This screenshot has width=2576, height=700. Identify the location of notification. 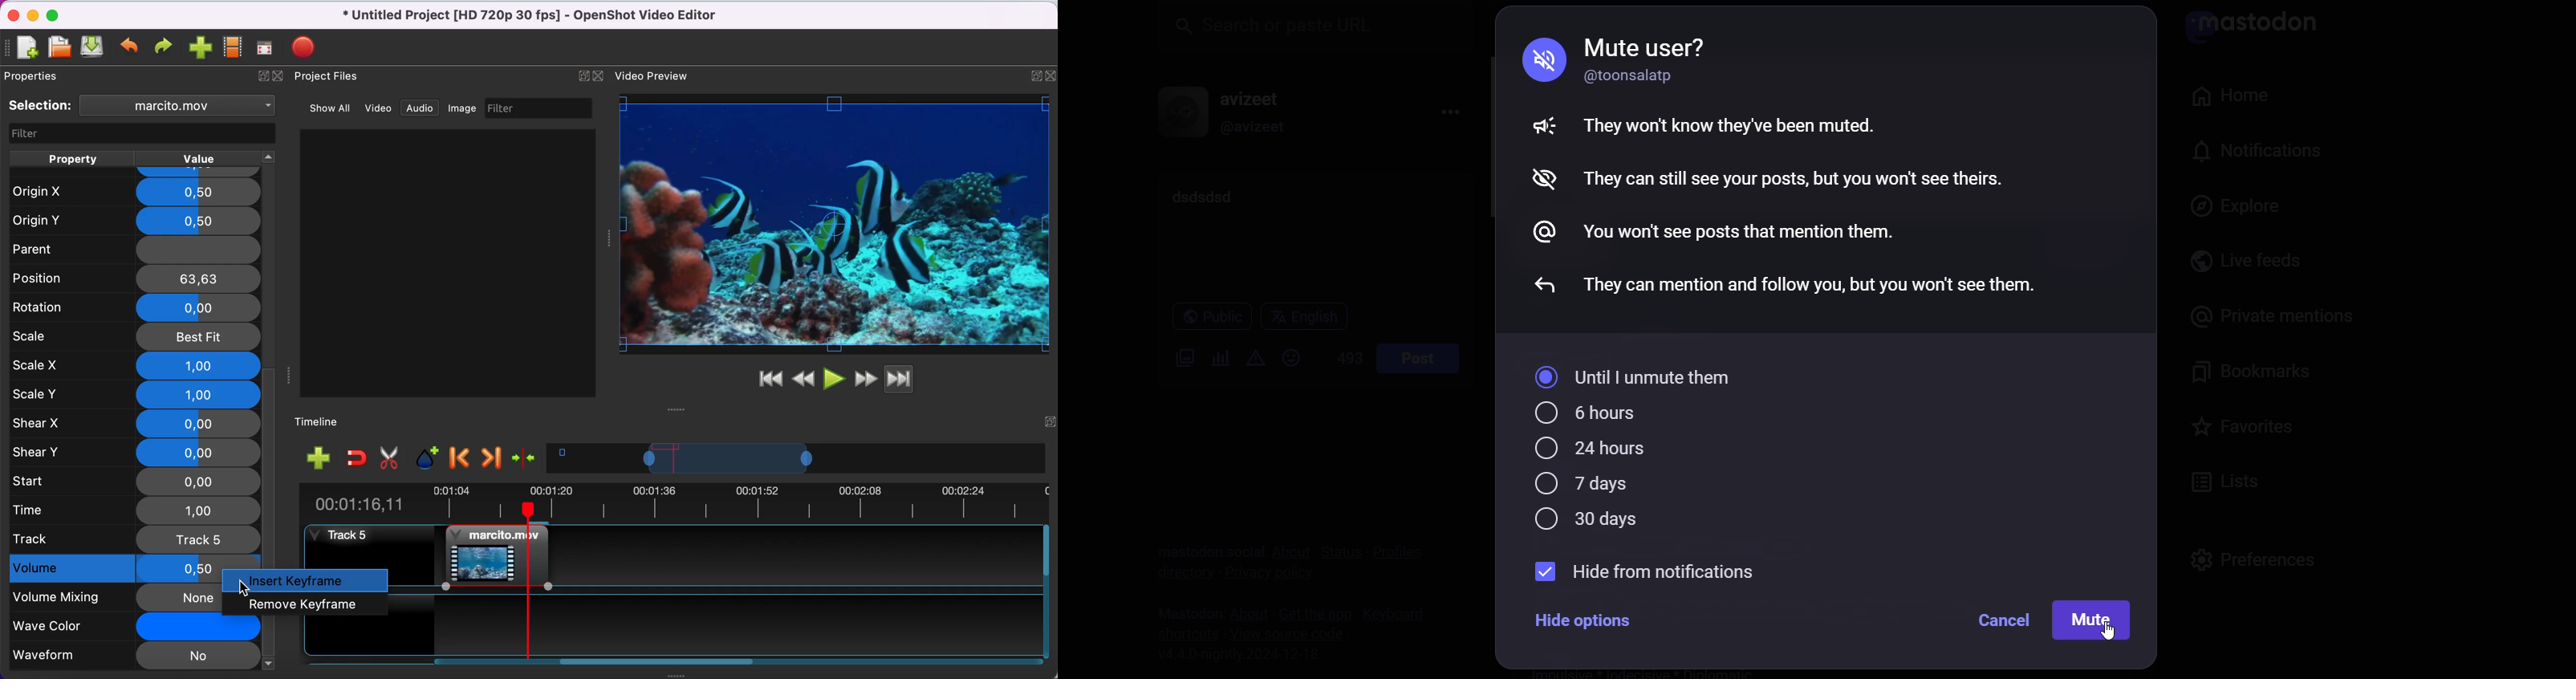
(2247, 157).